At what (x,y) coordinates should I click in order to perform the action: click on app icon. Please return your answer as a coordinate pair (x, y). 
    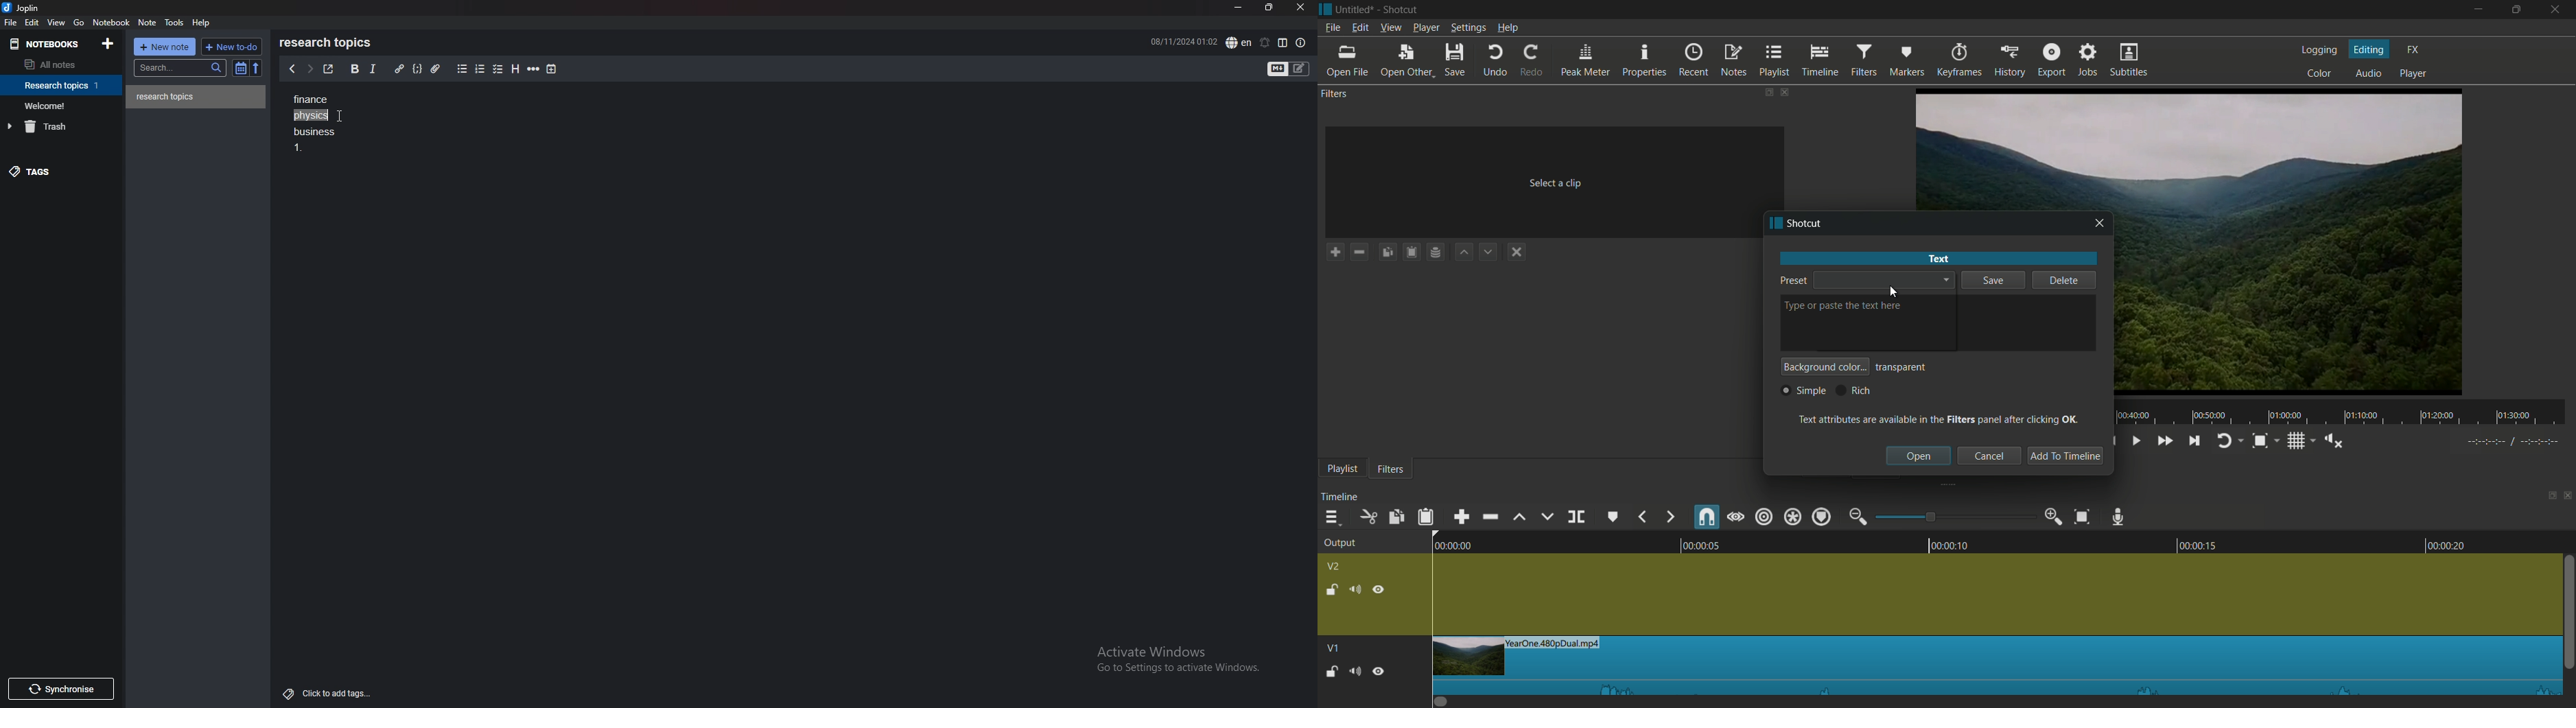
    Looking at the image, I should click on (1325, 9).